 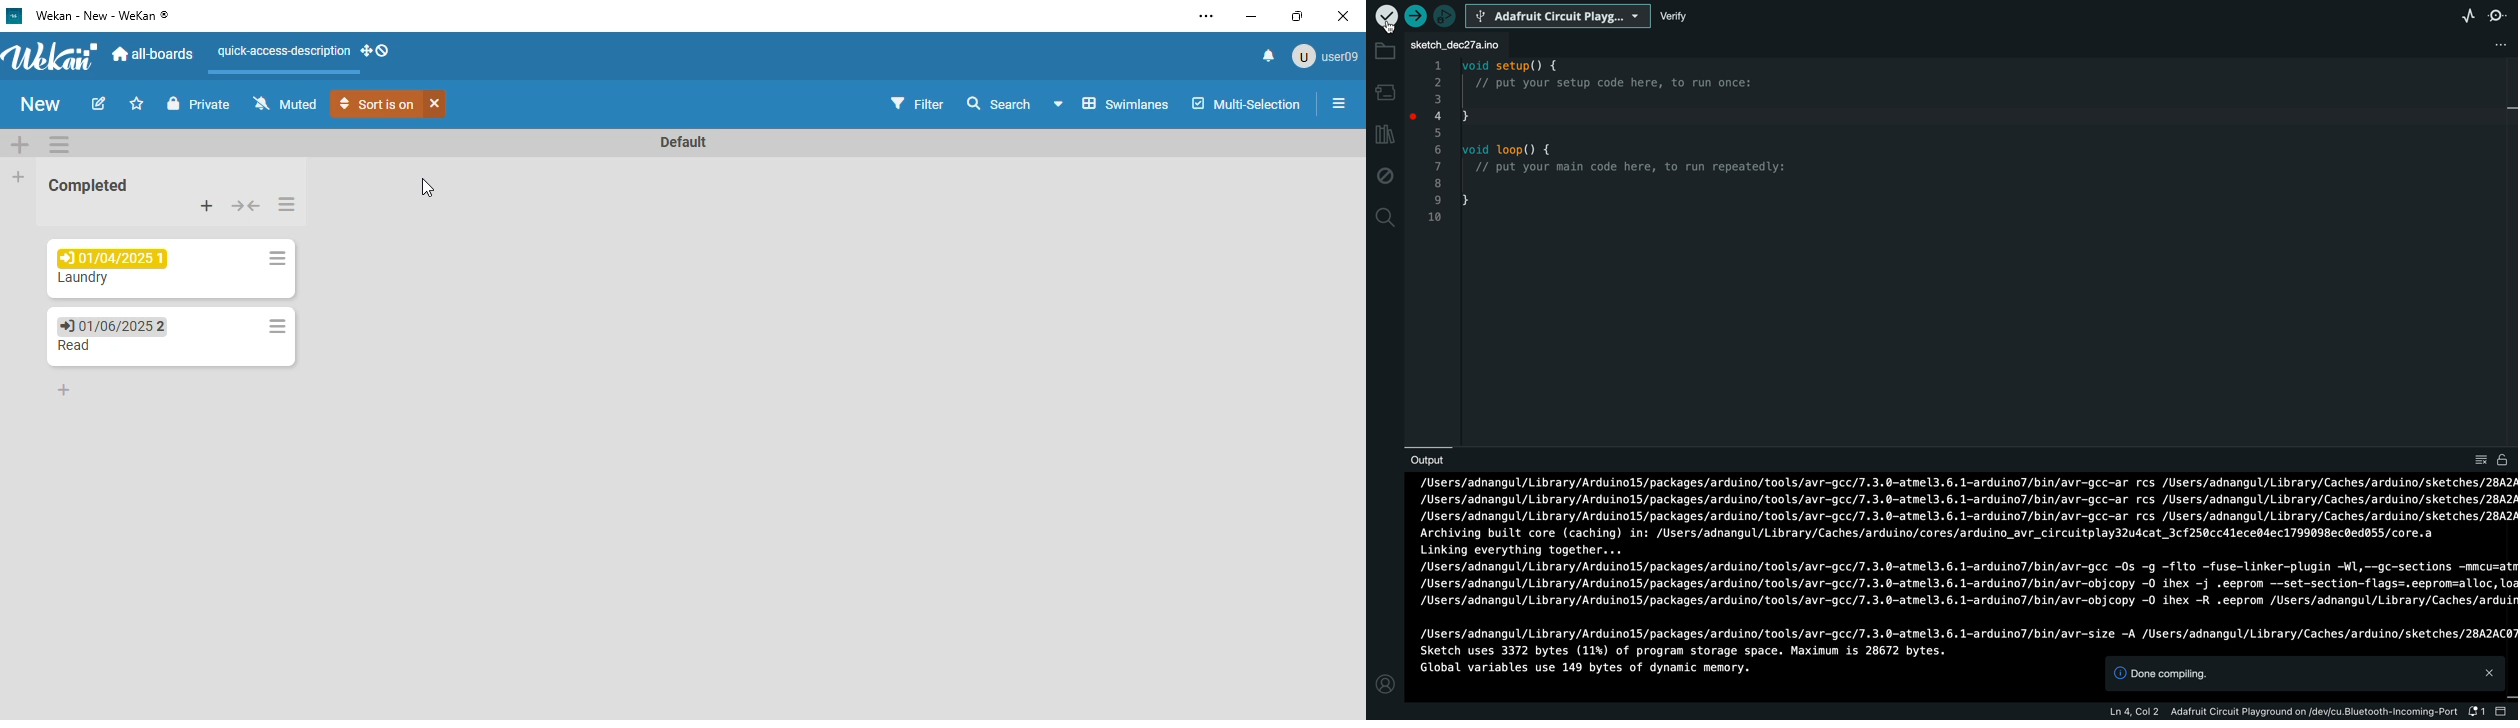 I want to click on Read, so click(x=74, y=345).